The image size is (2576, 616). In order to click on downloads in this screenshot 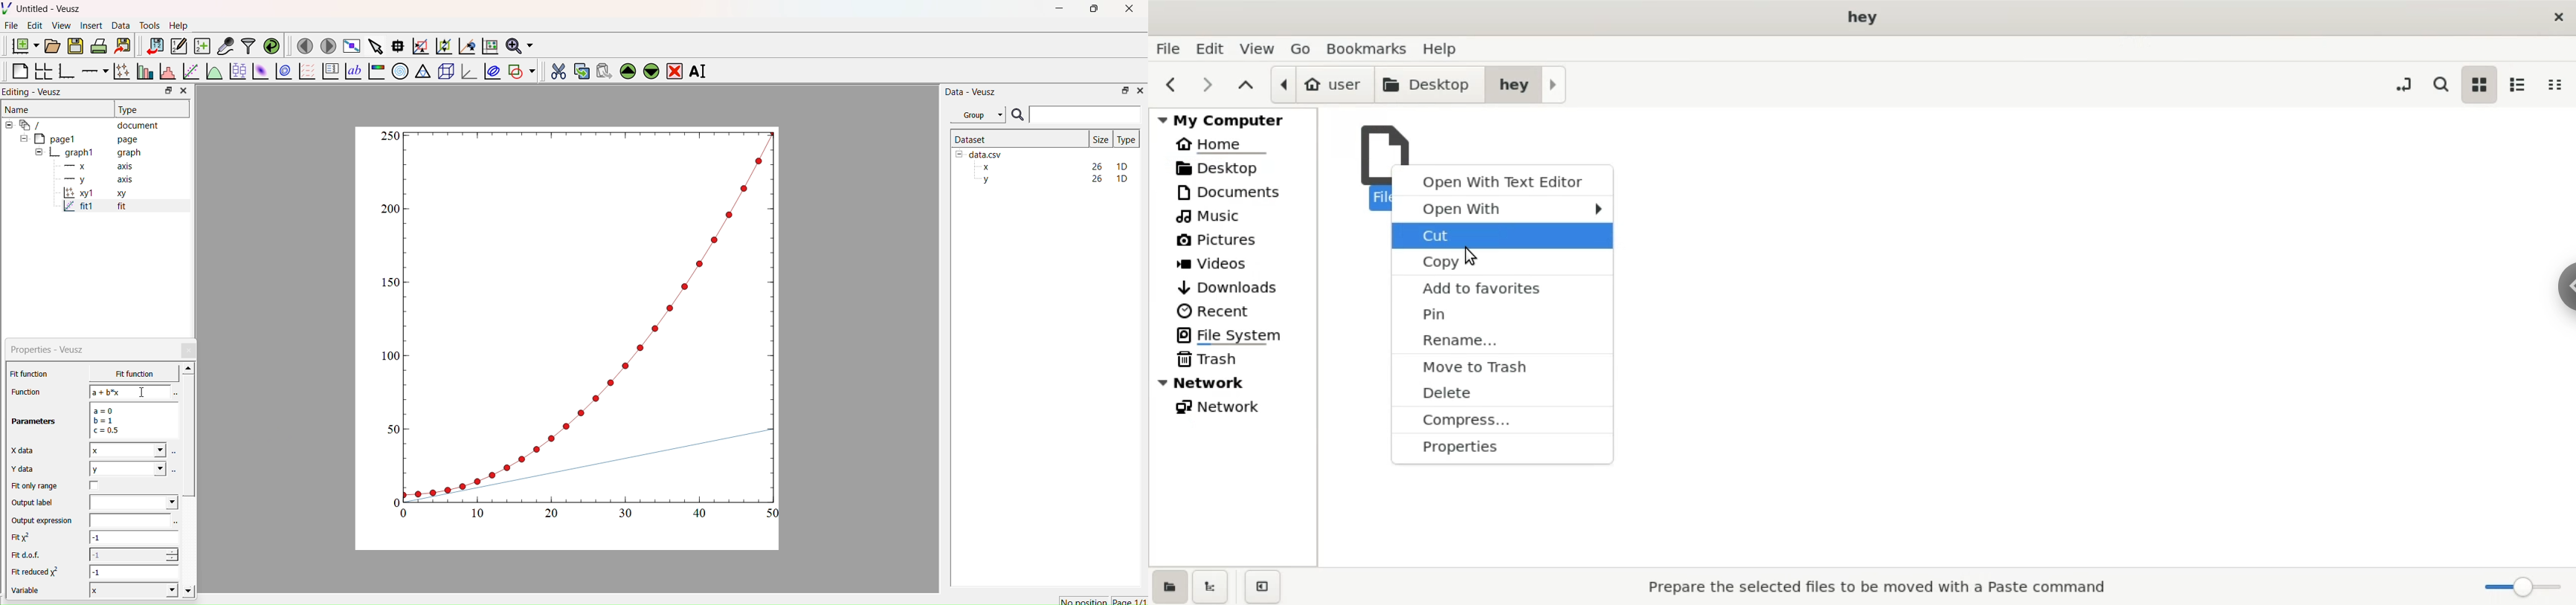, I will do `click(1236, 284)`.